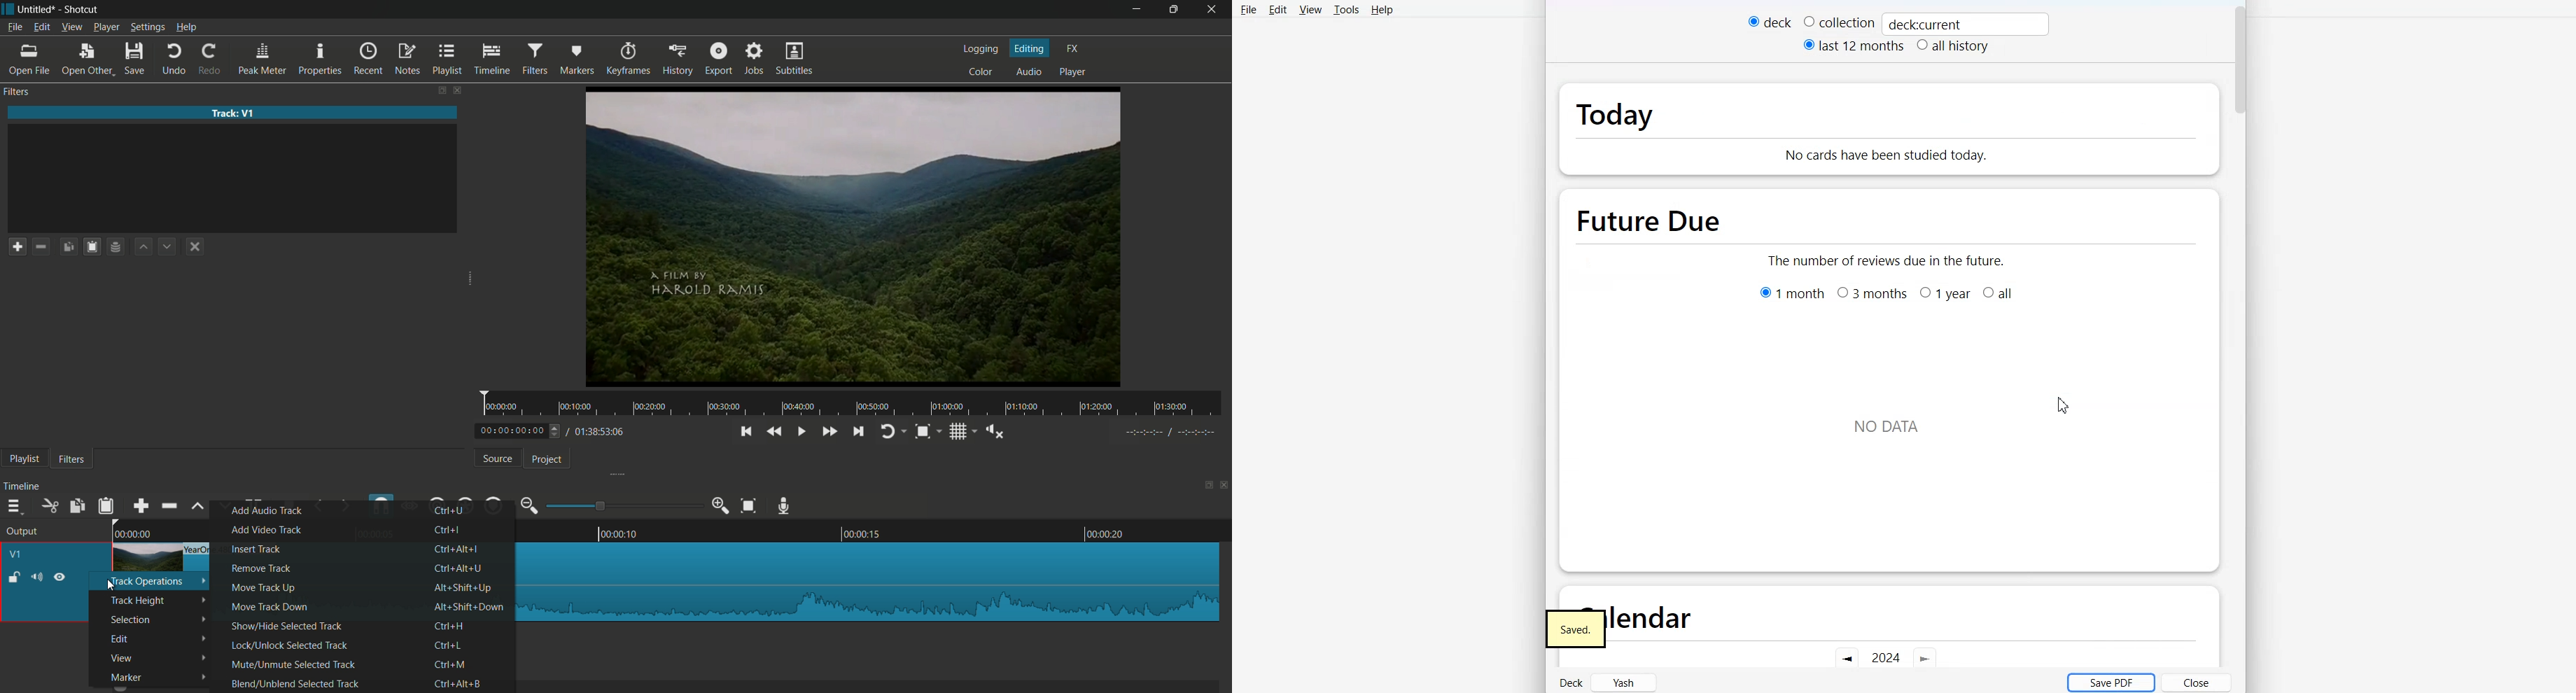  I want to click on track height, so click(137, 600).